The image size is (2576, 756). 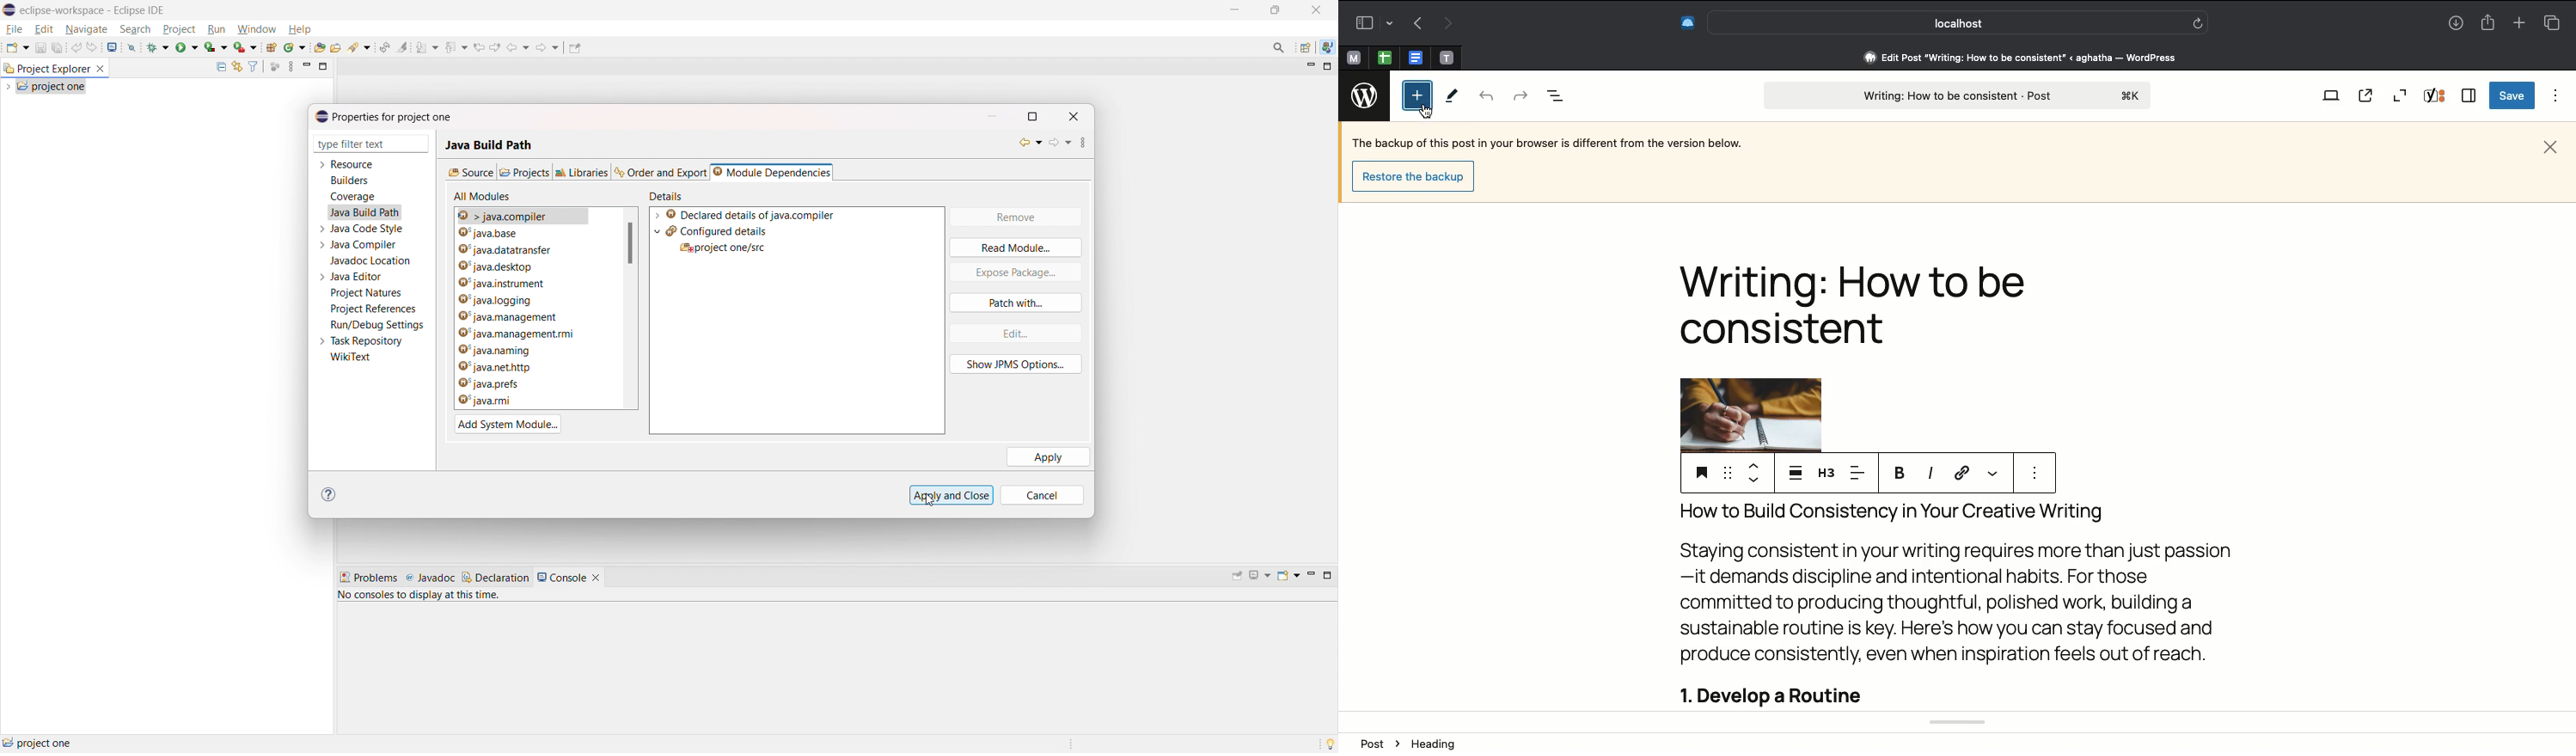 What do you see at coordinates (1678, 24) in the screenshot?
I see `Extensions` at bounding box center [1678, 24].